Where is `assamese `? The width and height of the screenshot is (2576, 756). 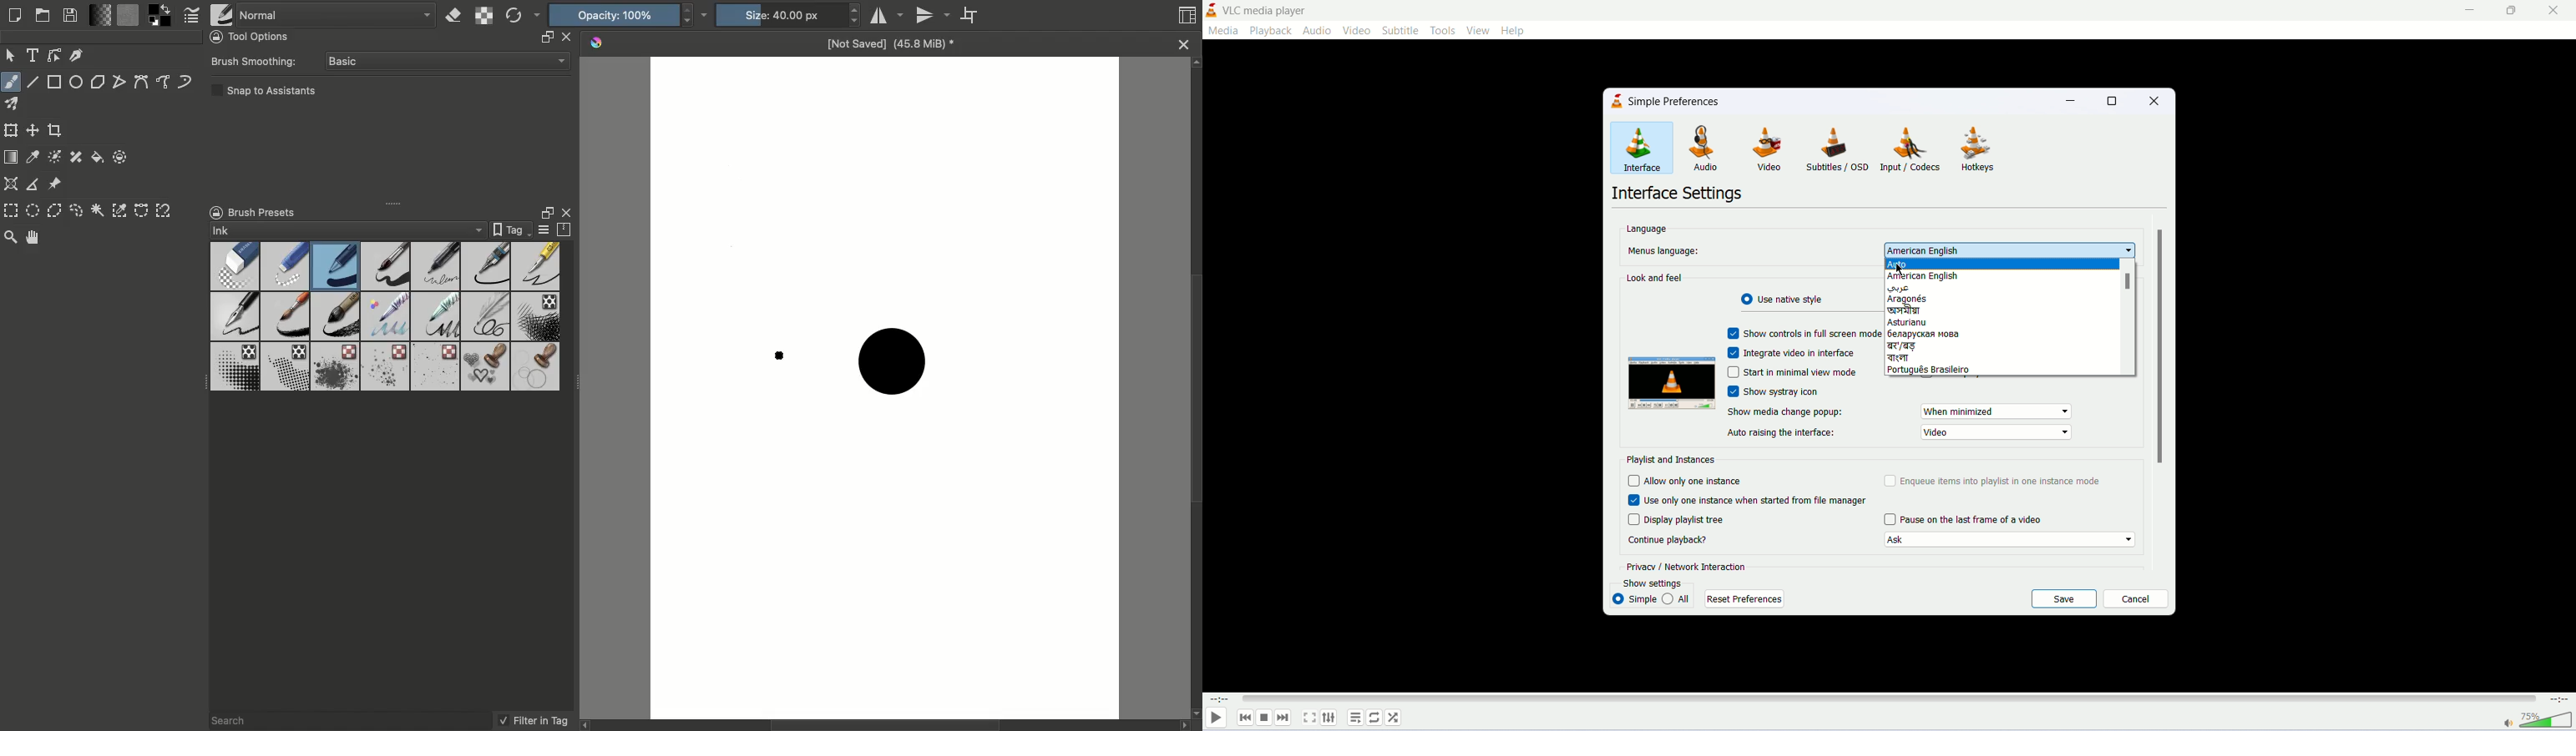
assamese  is located at coordinates (2003, 309).